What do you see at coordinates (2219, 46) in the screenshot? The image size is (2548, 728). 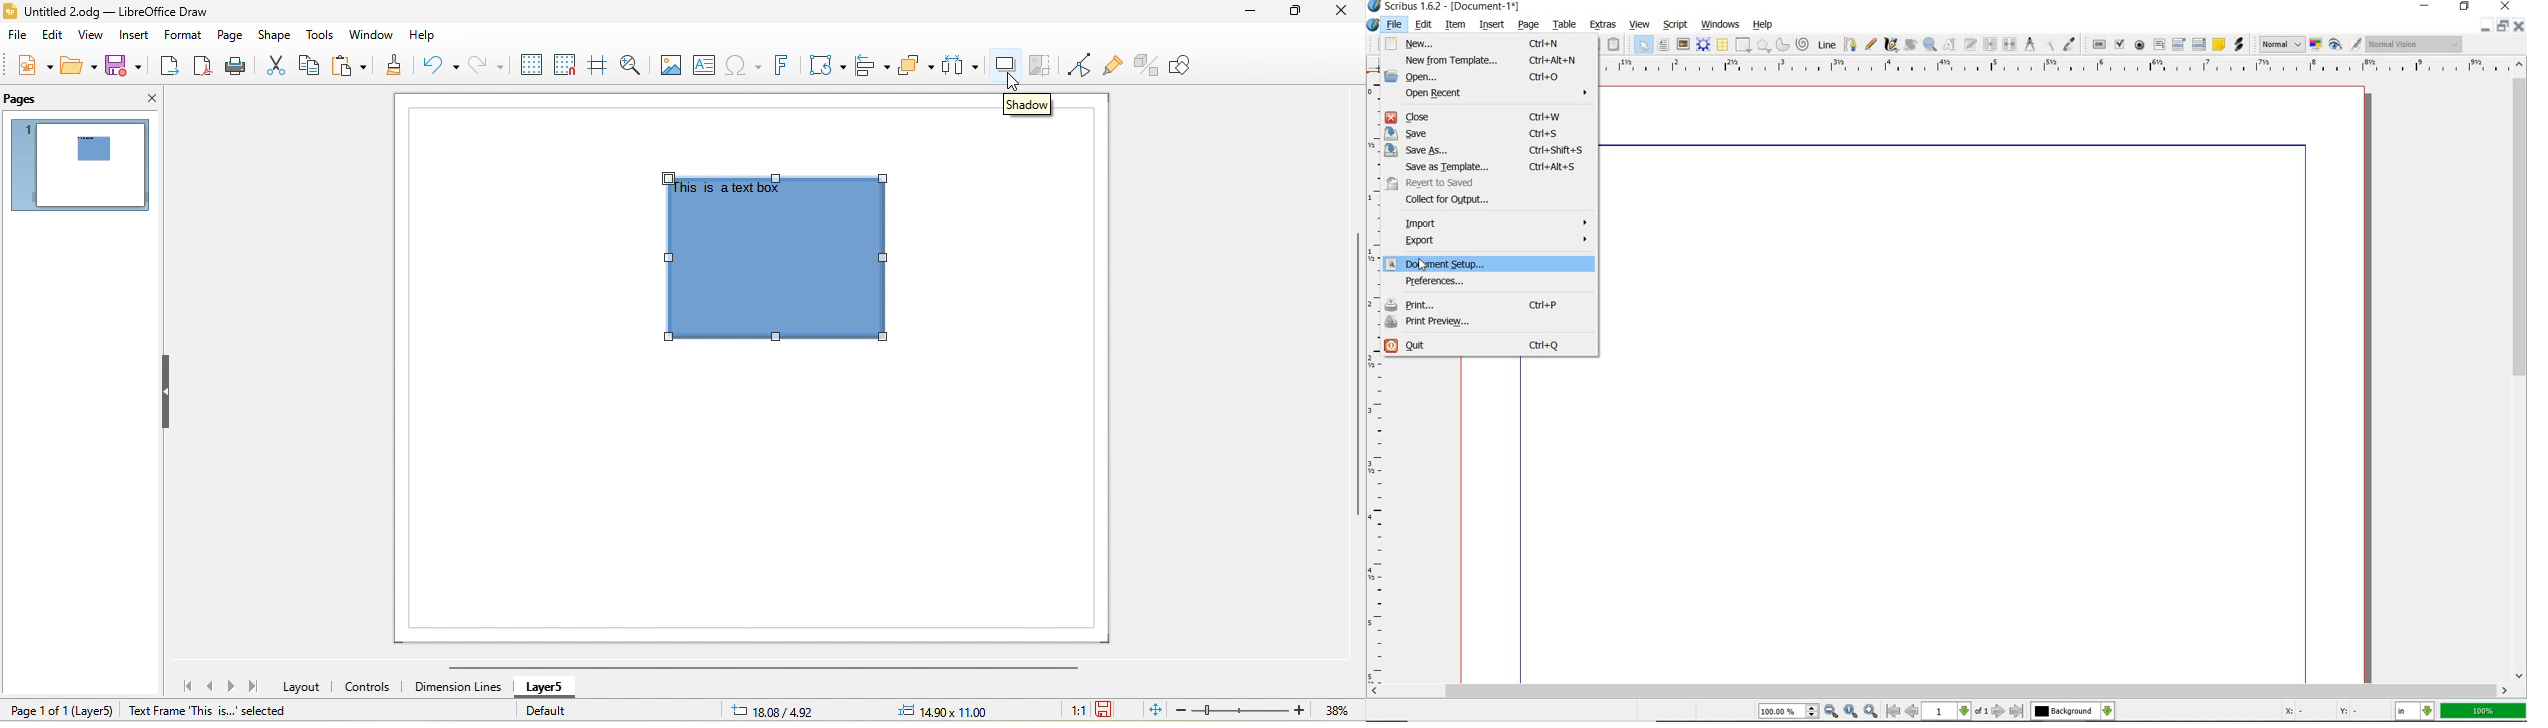 I see `text annotation` at bounding box center [2219, 46].